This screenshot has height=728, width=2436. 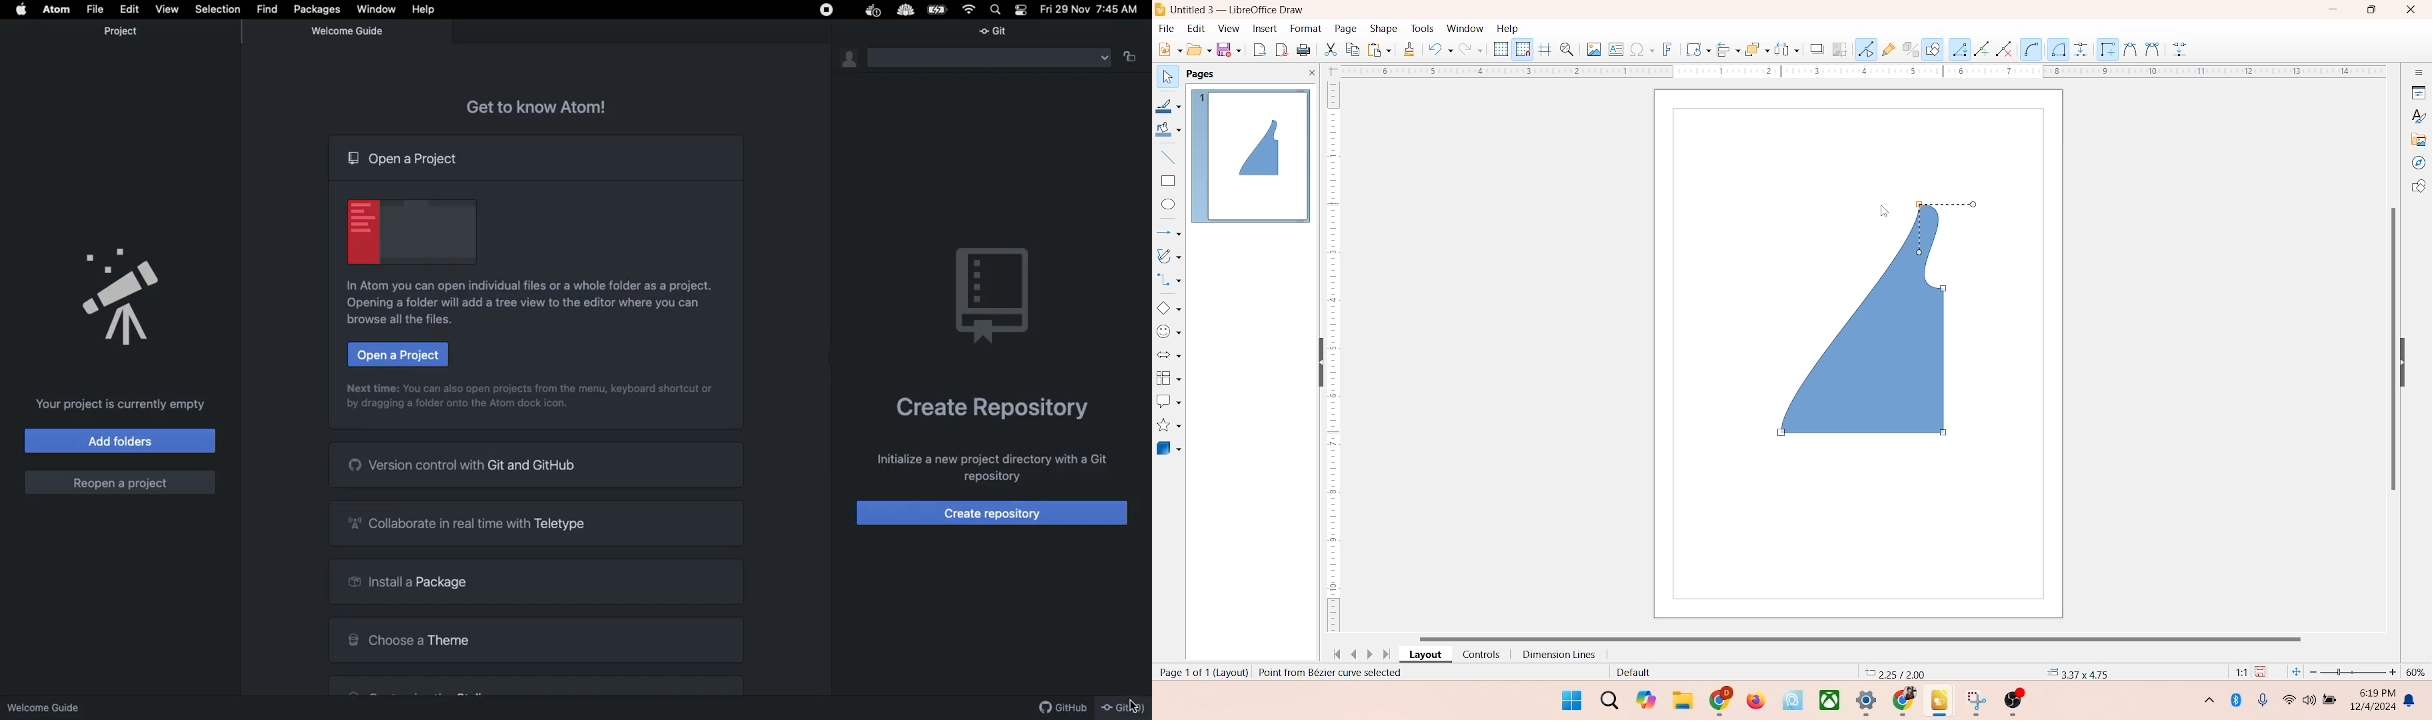 I want to click on Selection, so click(x=218, y=7).